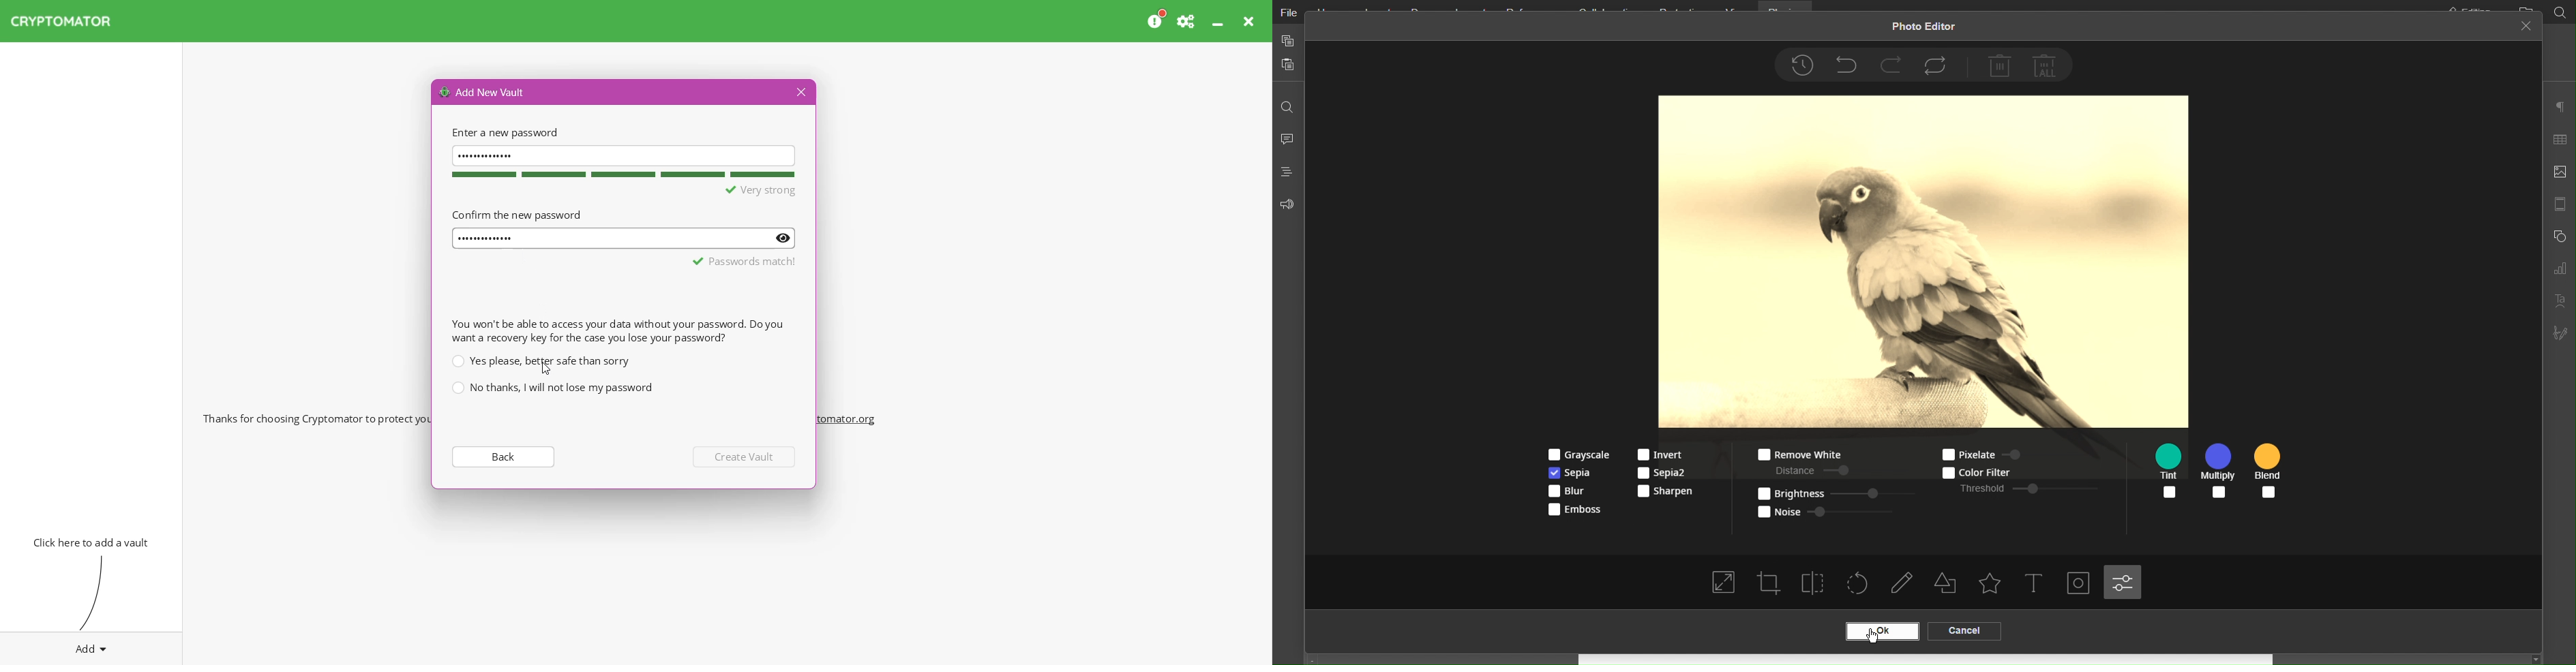  I want to click on Text, so click(2036, 584).